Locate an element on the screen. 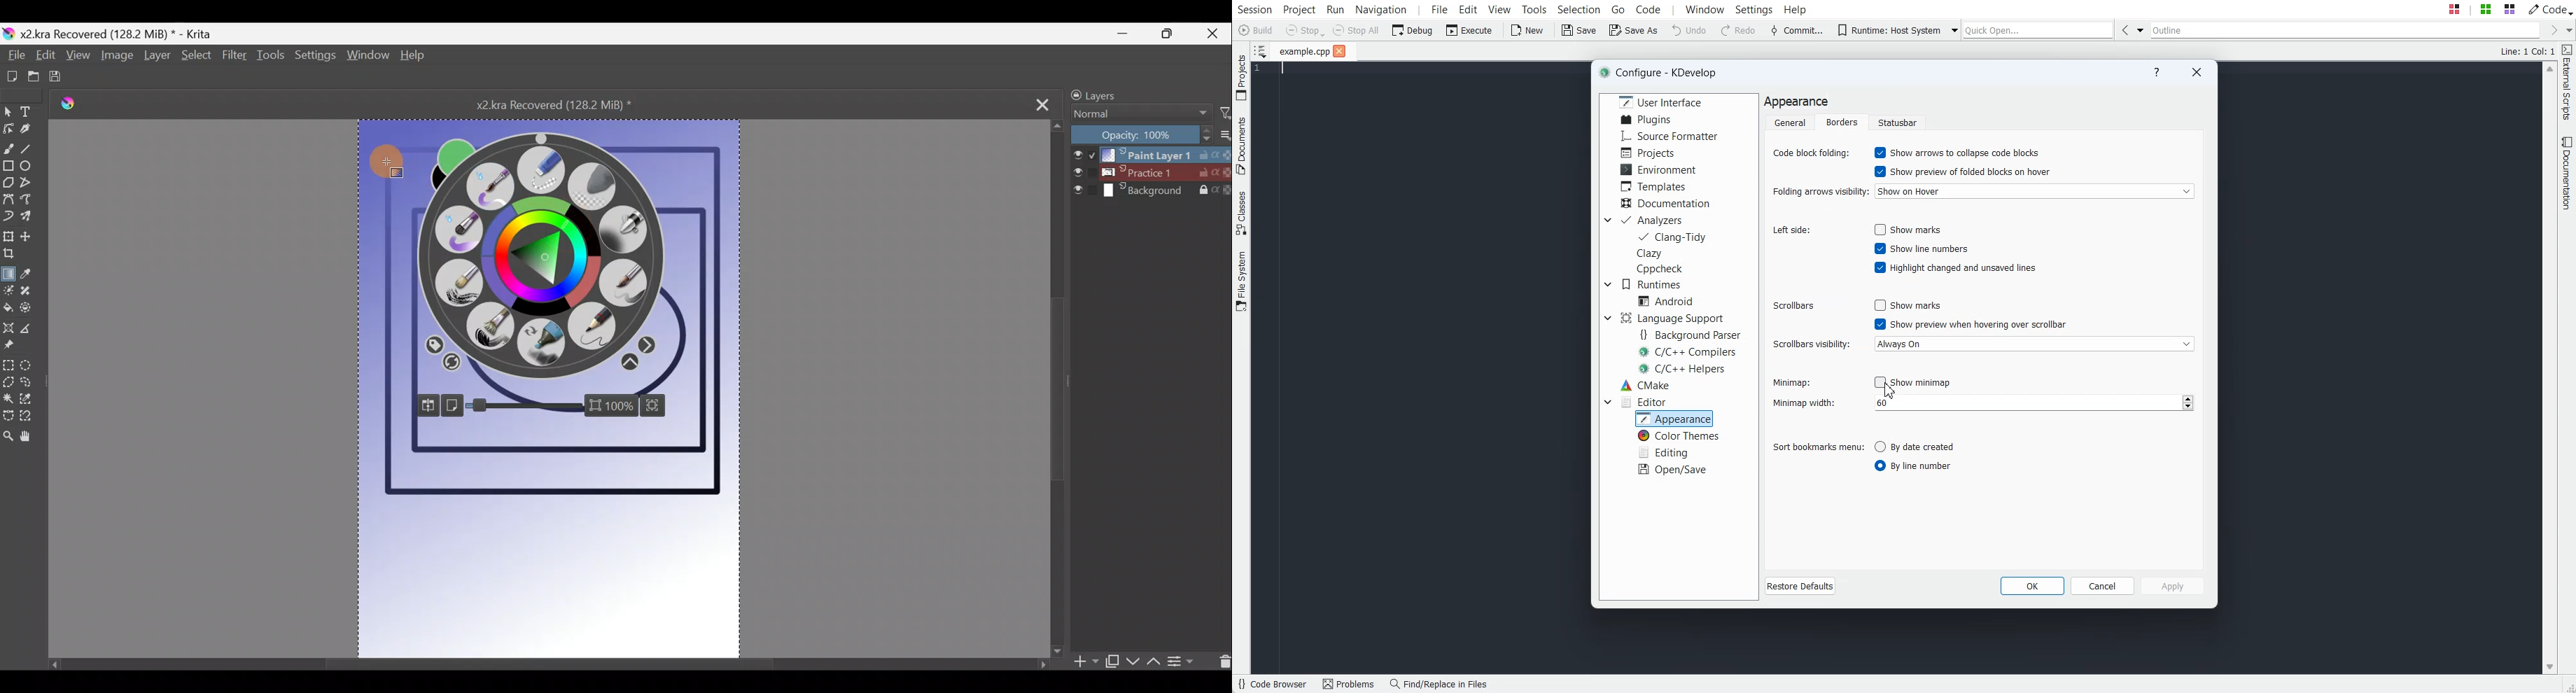  Magnetic curve selection tool is located at coordinates (28, 422).